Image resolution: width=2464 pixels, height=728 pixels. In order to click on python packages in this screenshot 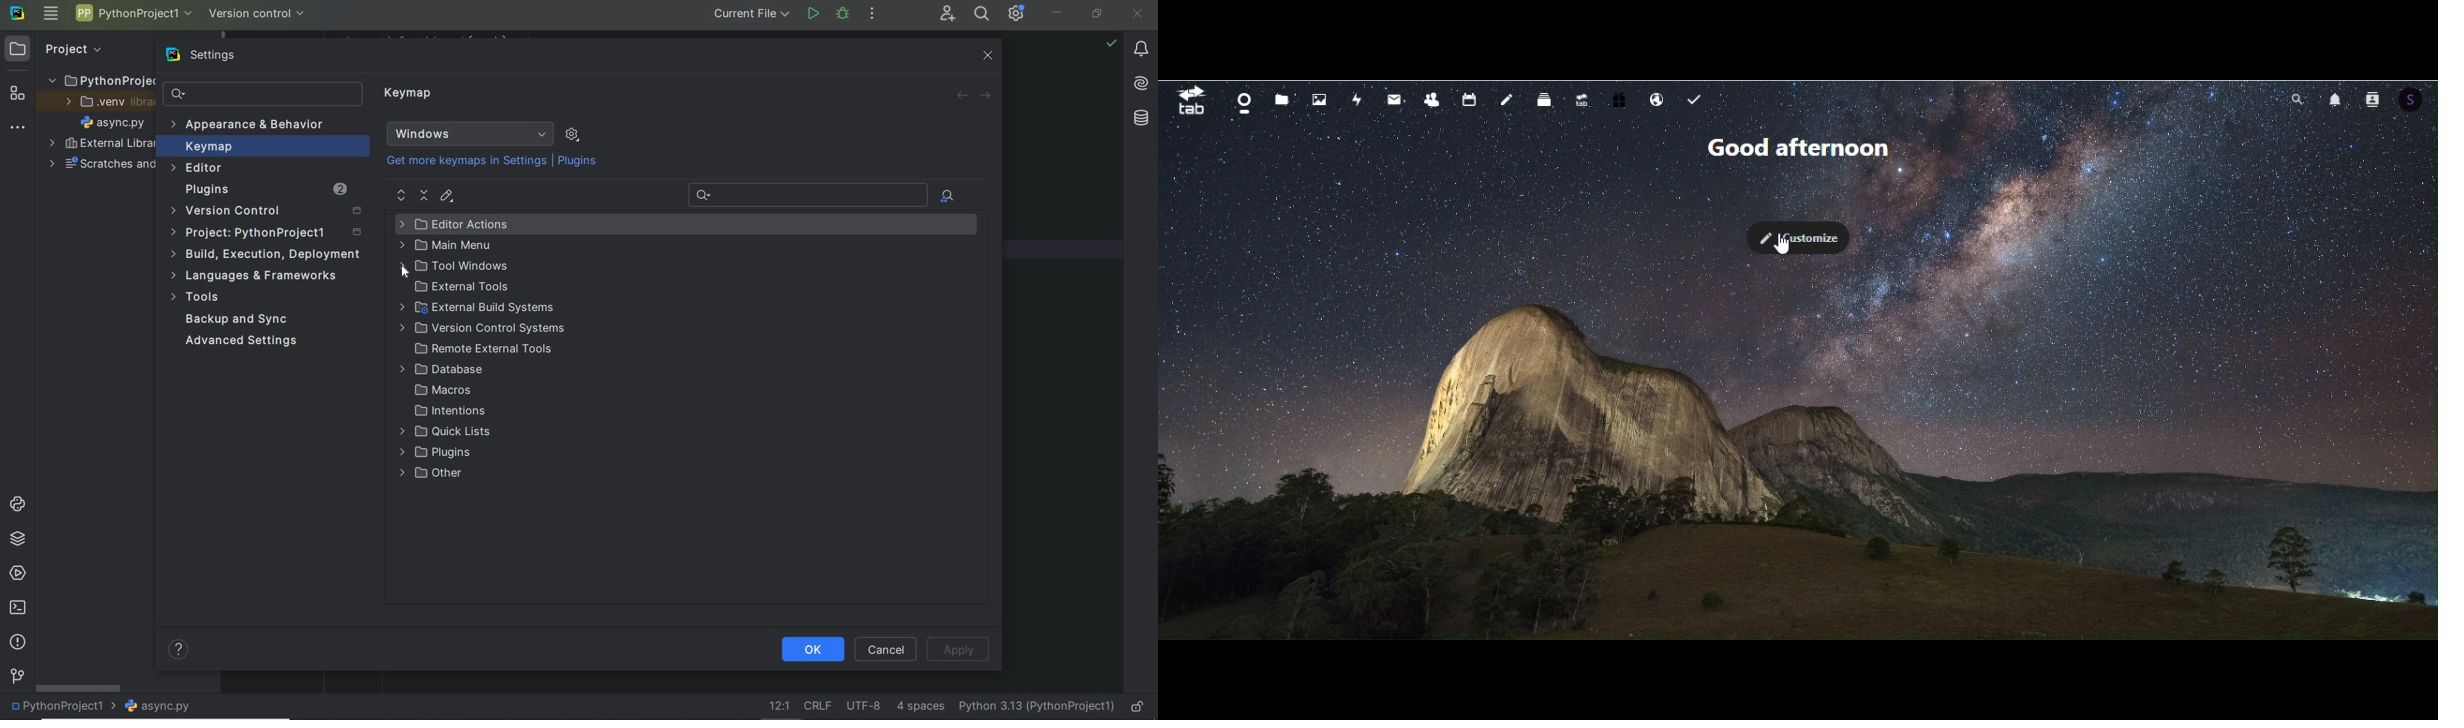, I will do `click(17, 539)`.